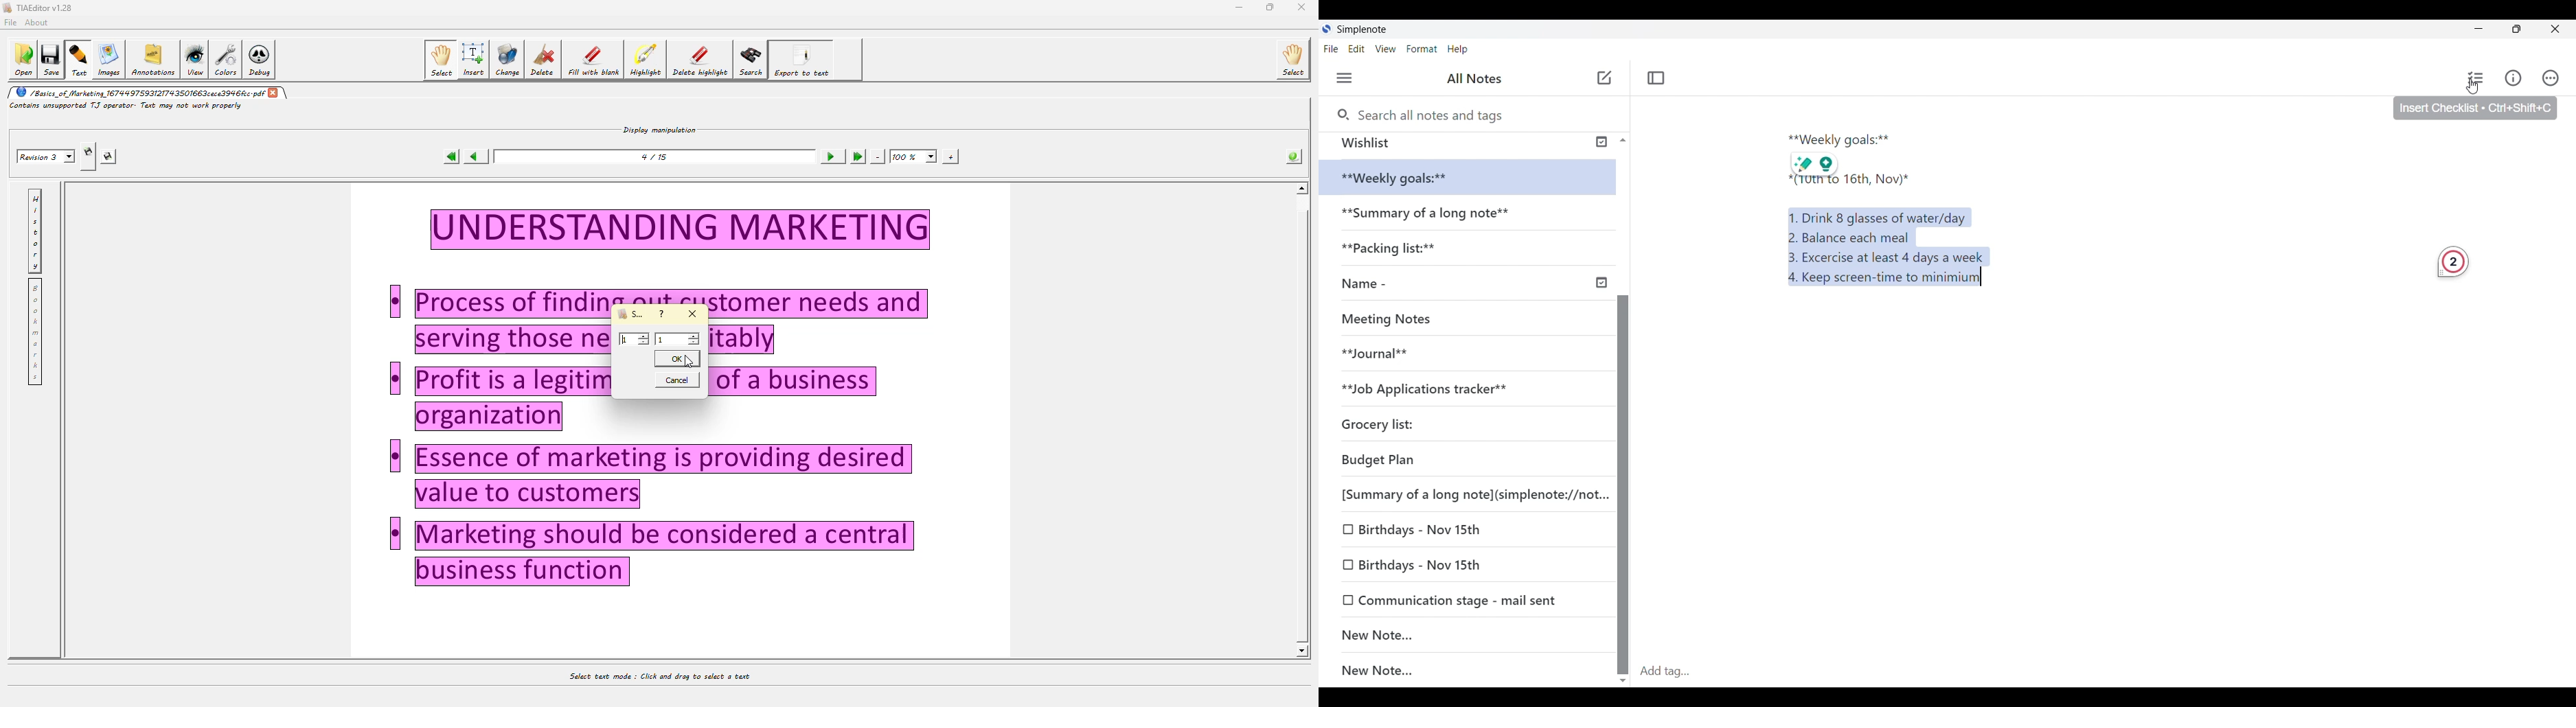  Describe the element at coordinates (1604, 77) in the screenshot. I see `New note` at that location.